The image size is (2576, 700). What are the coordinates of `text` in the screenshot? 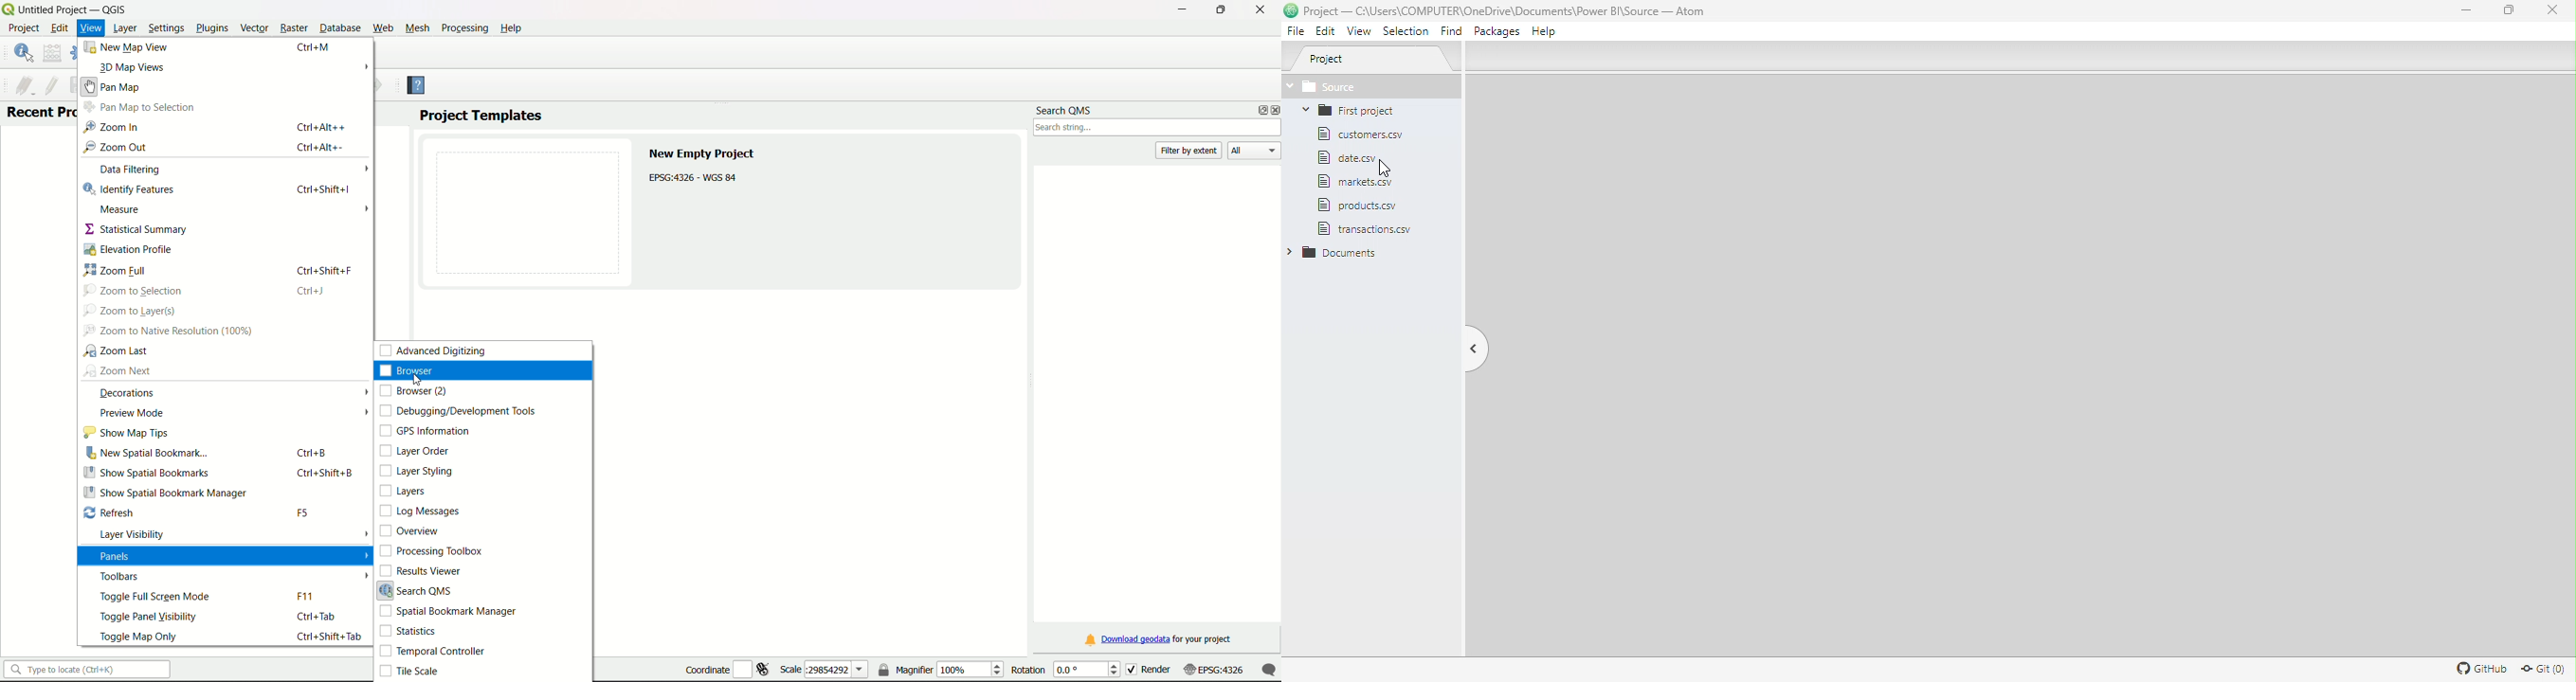 It's located at (706, 167).